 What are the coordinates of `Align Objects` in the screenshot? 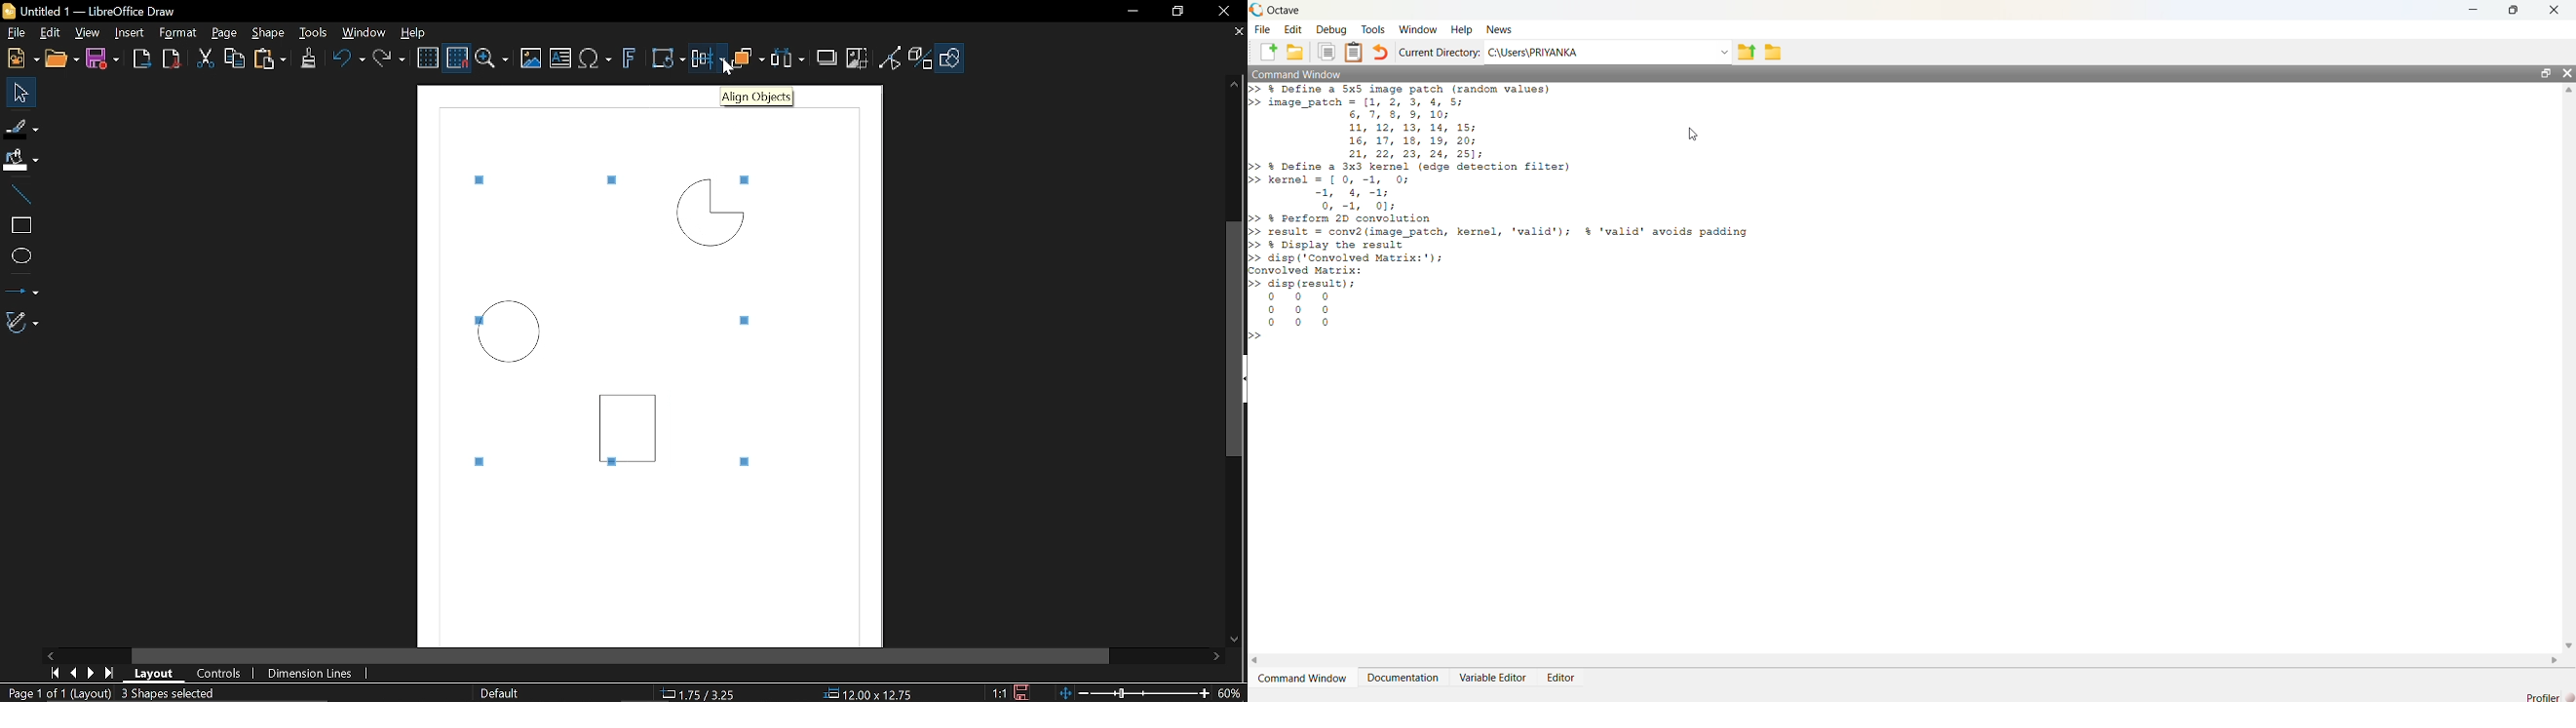 It's located at (757, 98).